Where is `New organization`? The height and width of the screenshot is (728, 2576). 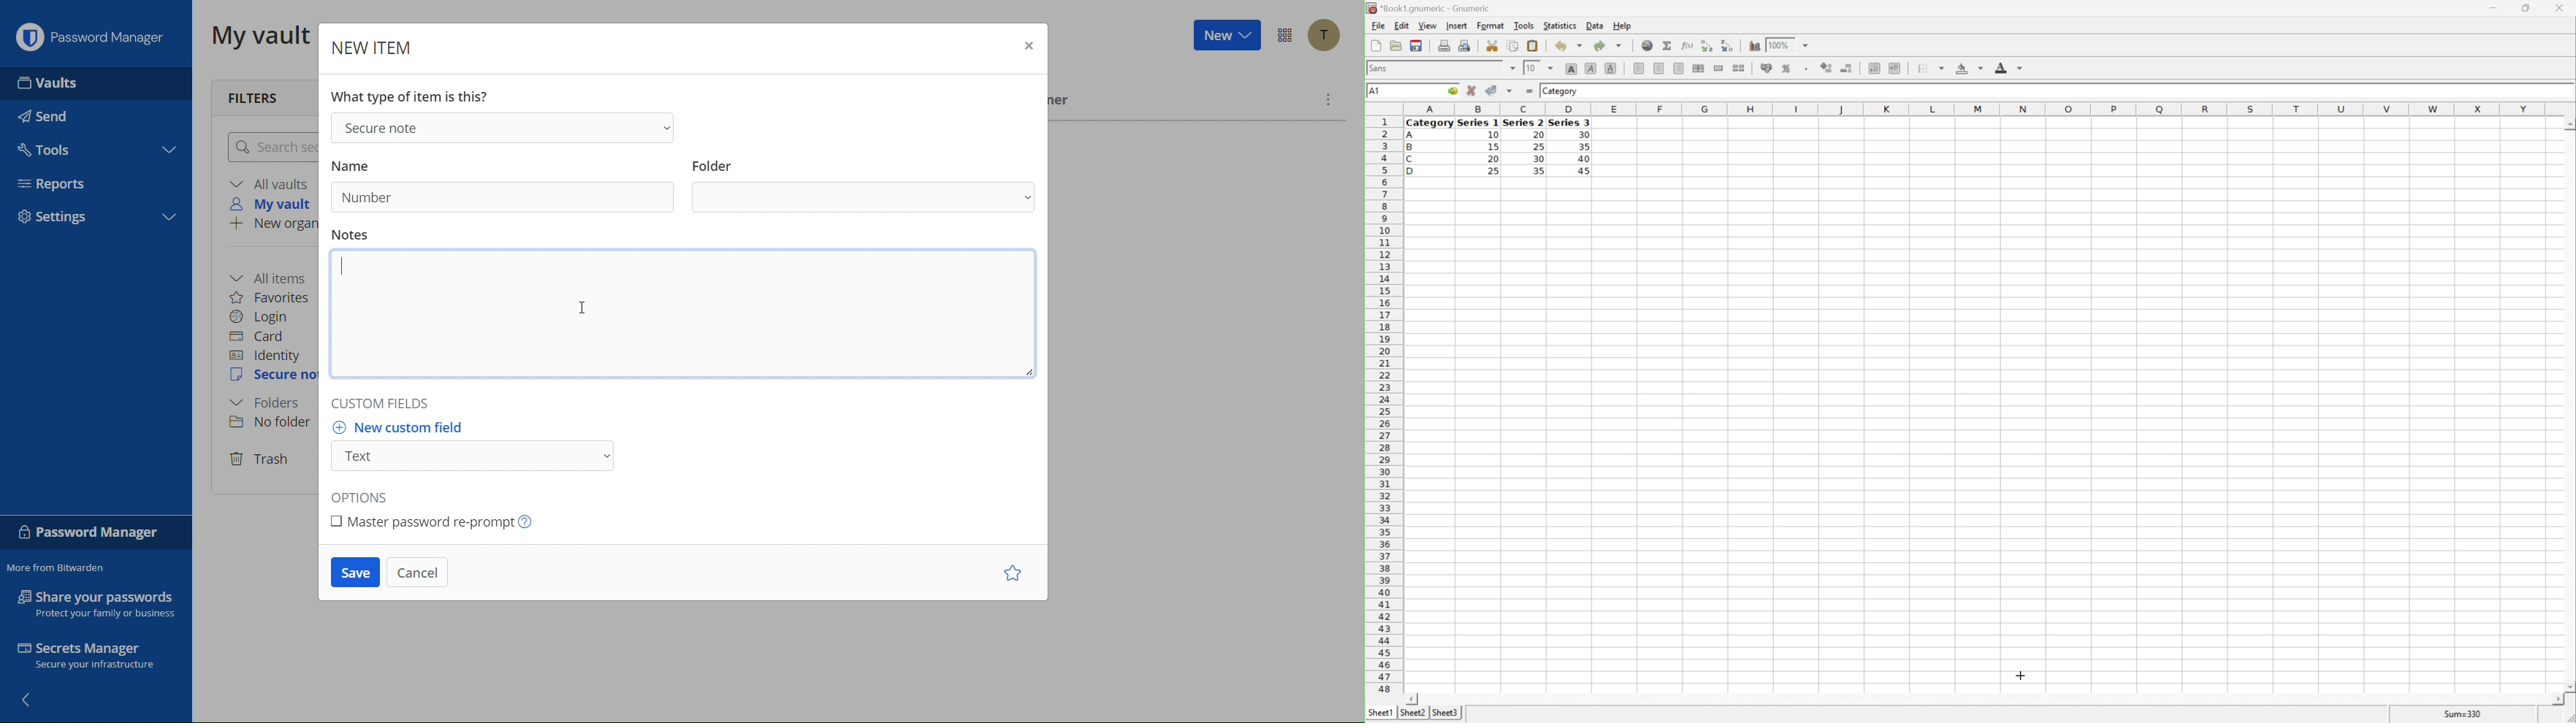 New organization is located at coordinates (273, 225).